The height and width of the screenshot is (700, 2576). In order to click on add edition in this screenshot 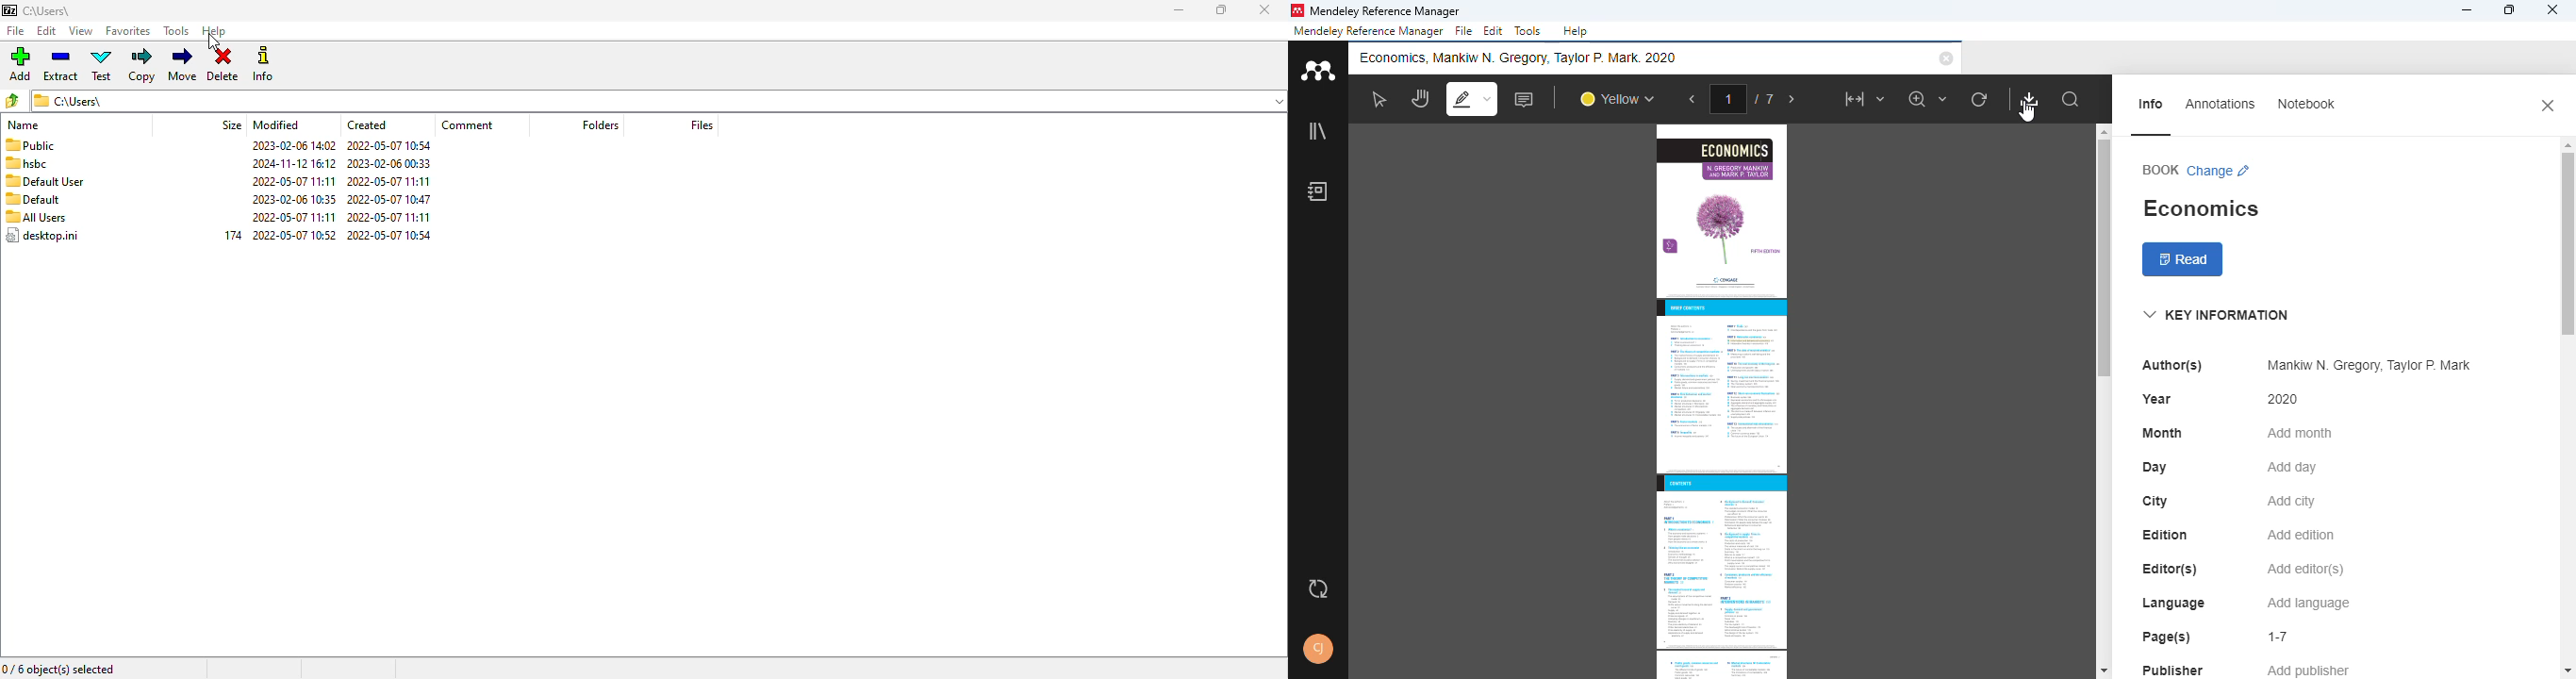, I will do `click(2302, 535)`.